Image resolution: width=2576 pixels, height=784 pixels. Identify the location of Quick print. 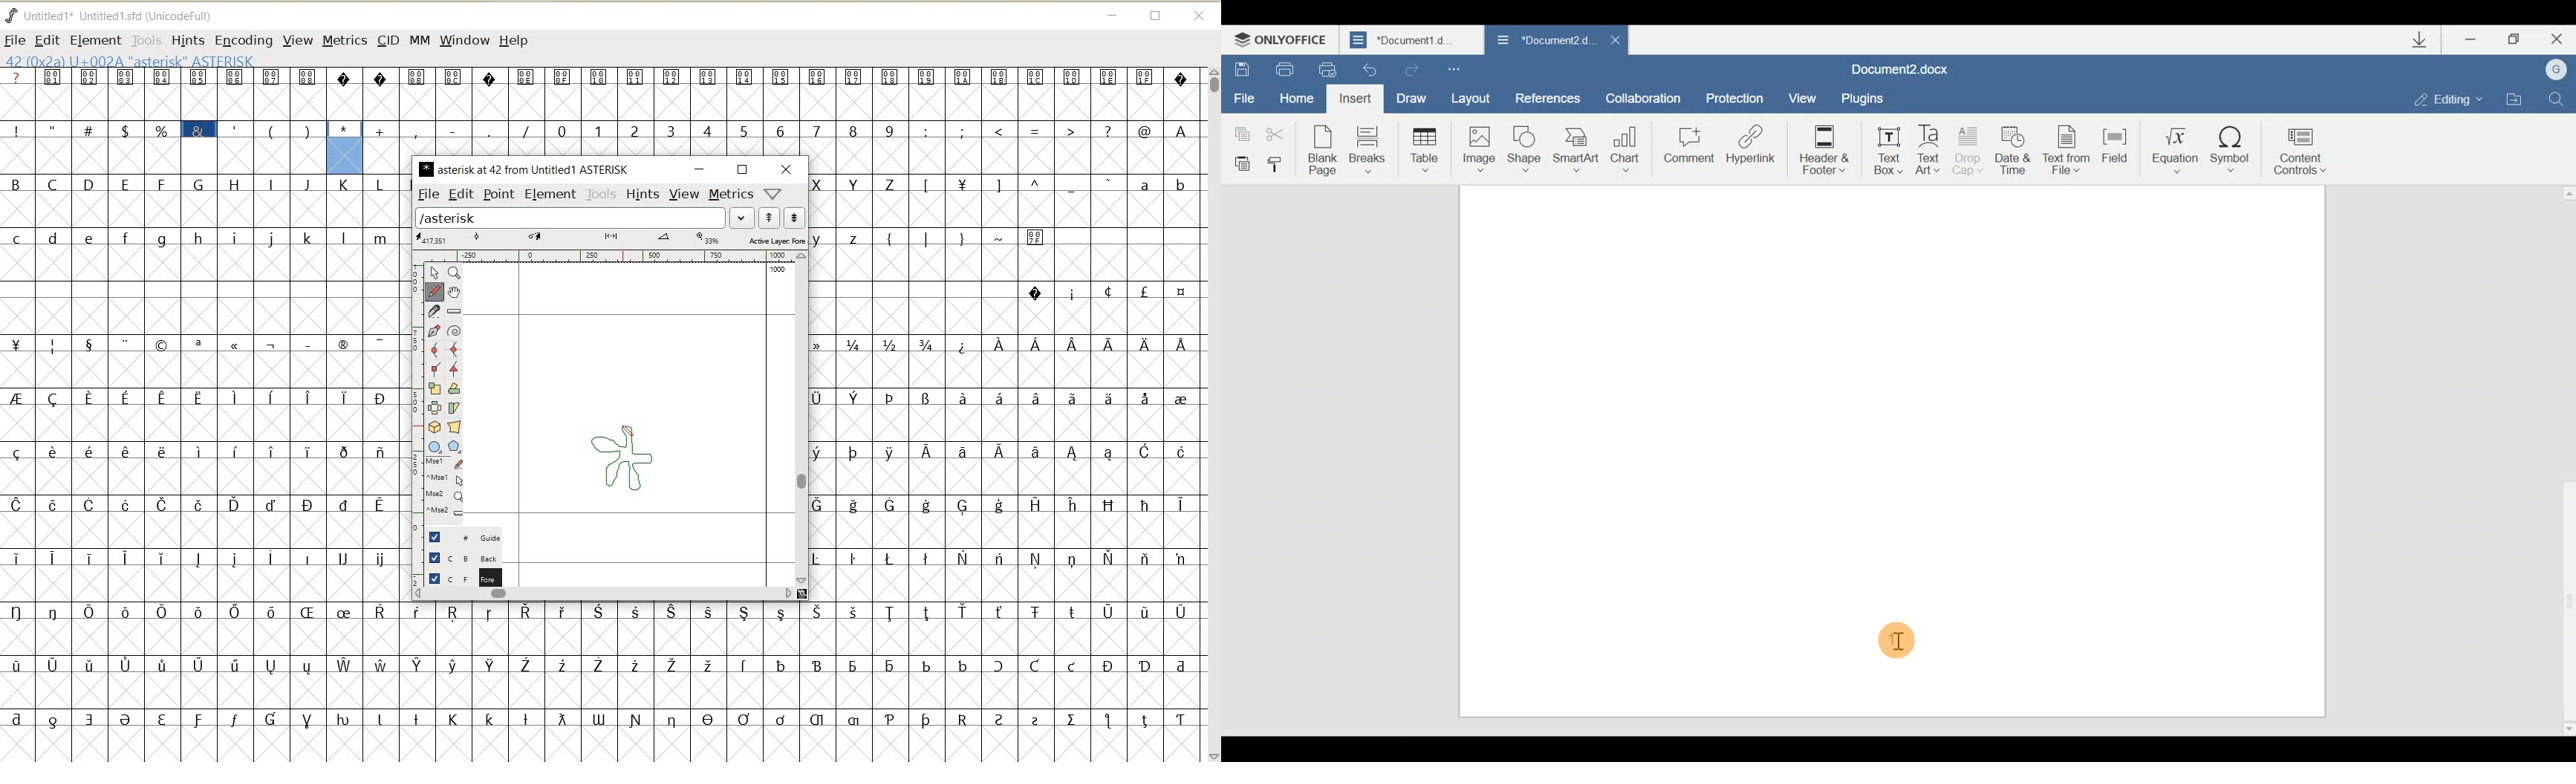
(1328, 69).